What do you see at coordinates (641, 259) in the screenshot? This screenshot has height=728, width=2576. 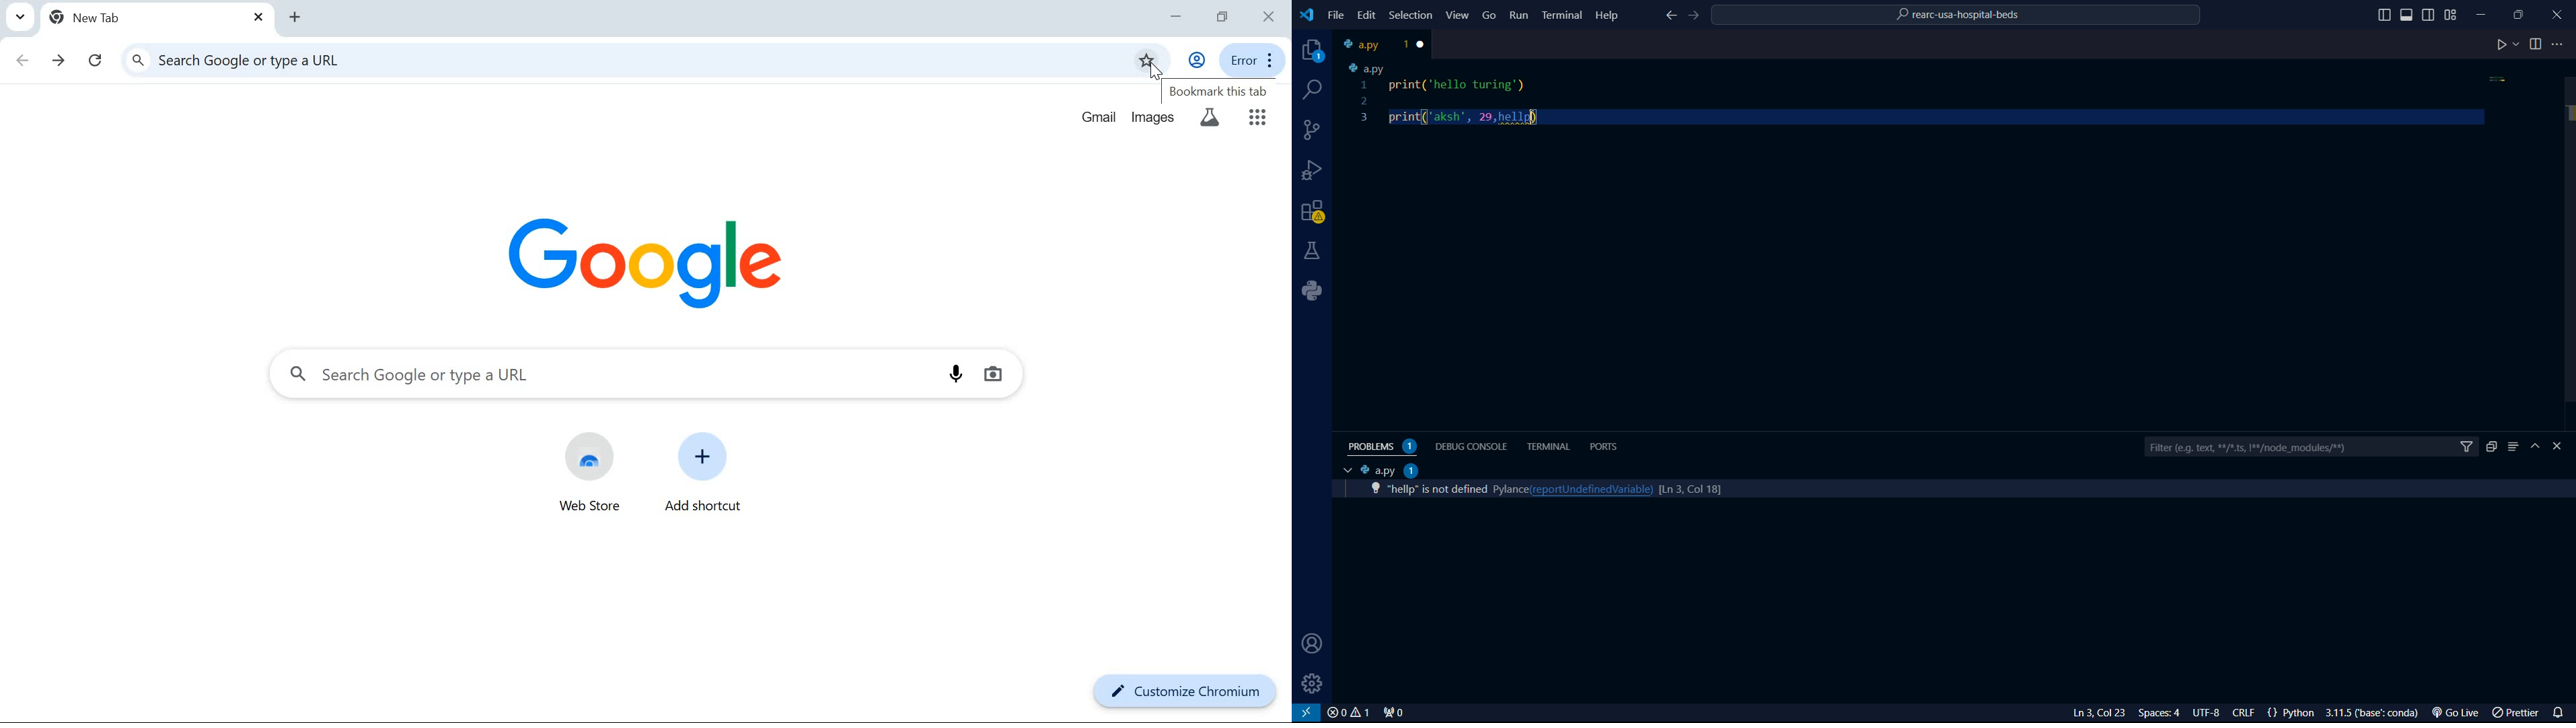 I see `logo` at bounding box center [641, 259].